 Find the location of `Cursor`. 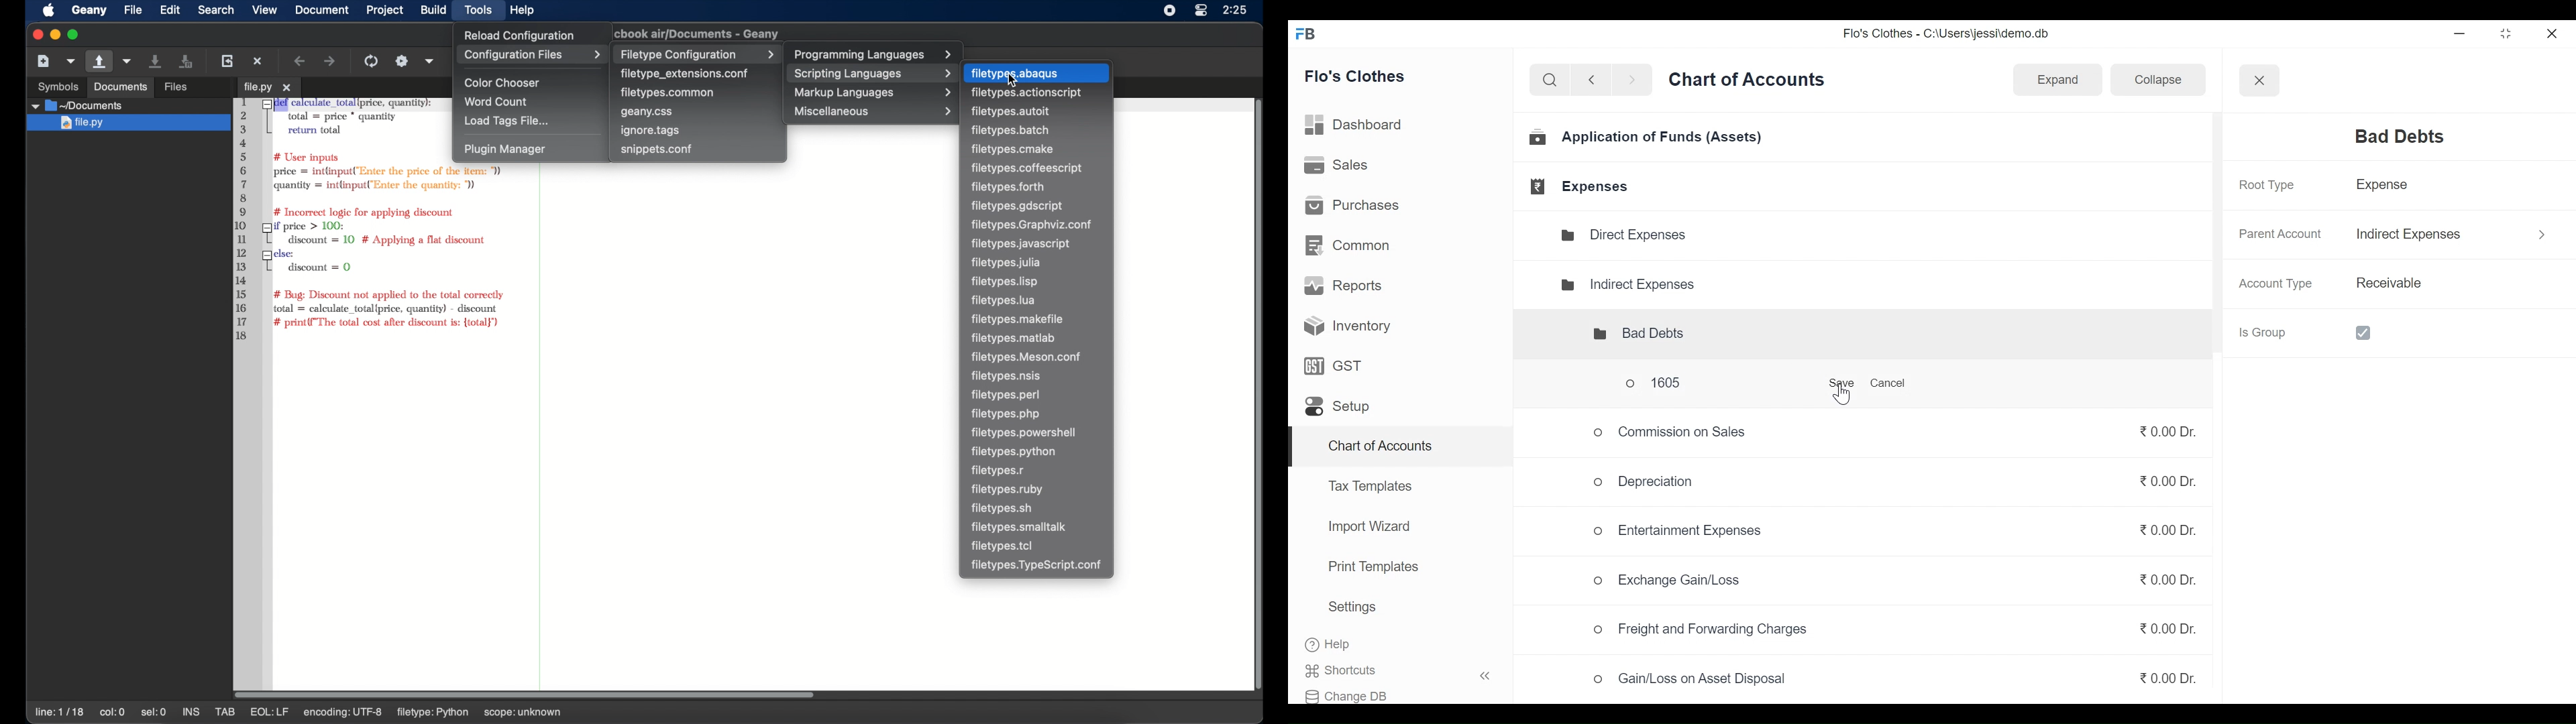

Cursor is located at coordinates (1841, 396).